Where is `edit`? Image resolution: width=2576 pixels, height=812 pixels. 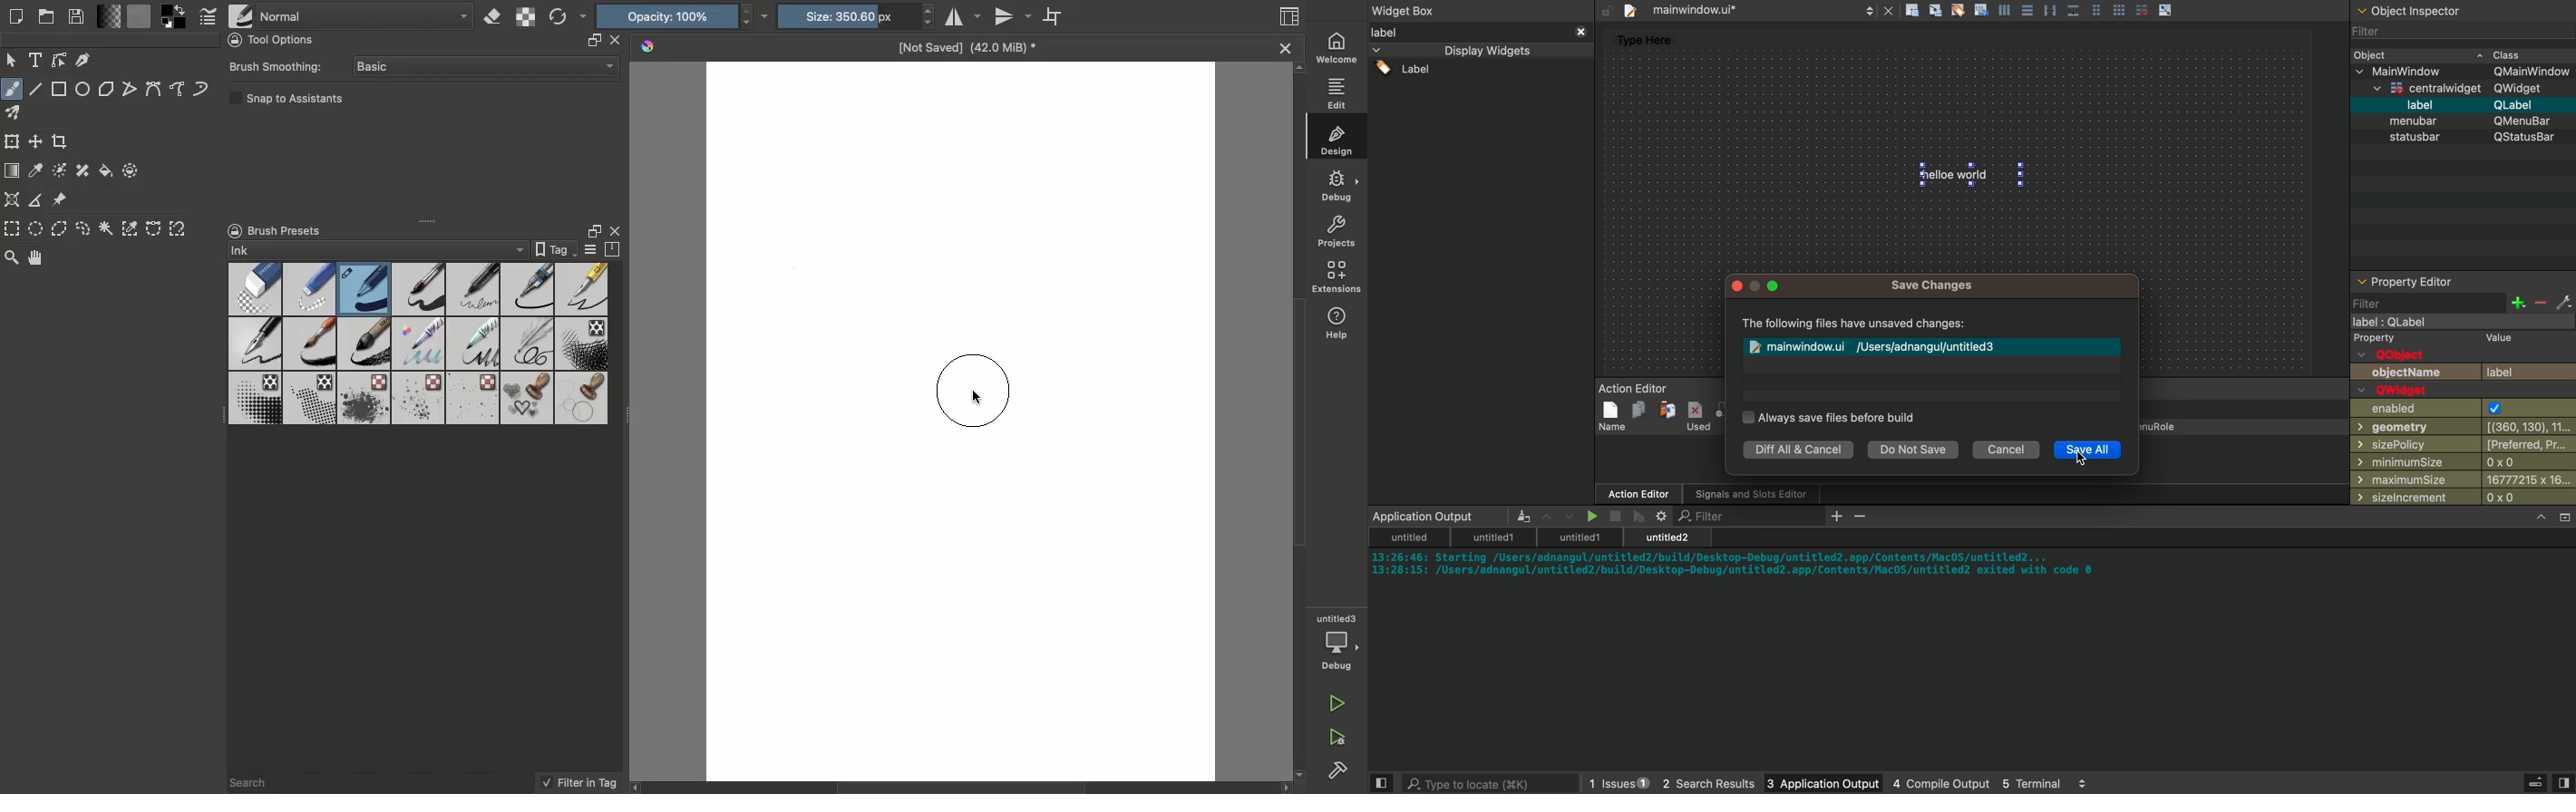
edit is located at coordinates (1339, 93).